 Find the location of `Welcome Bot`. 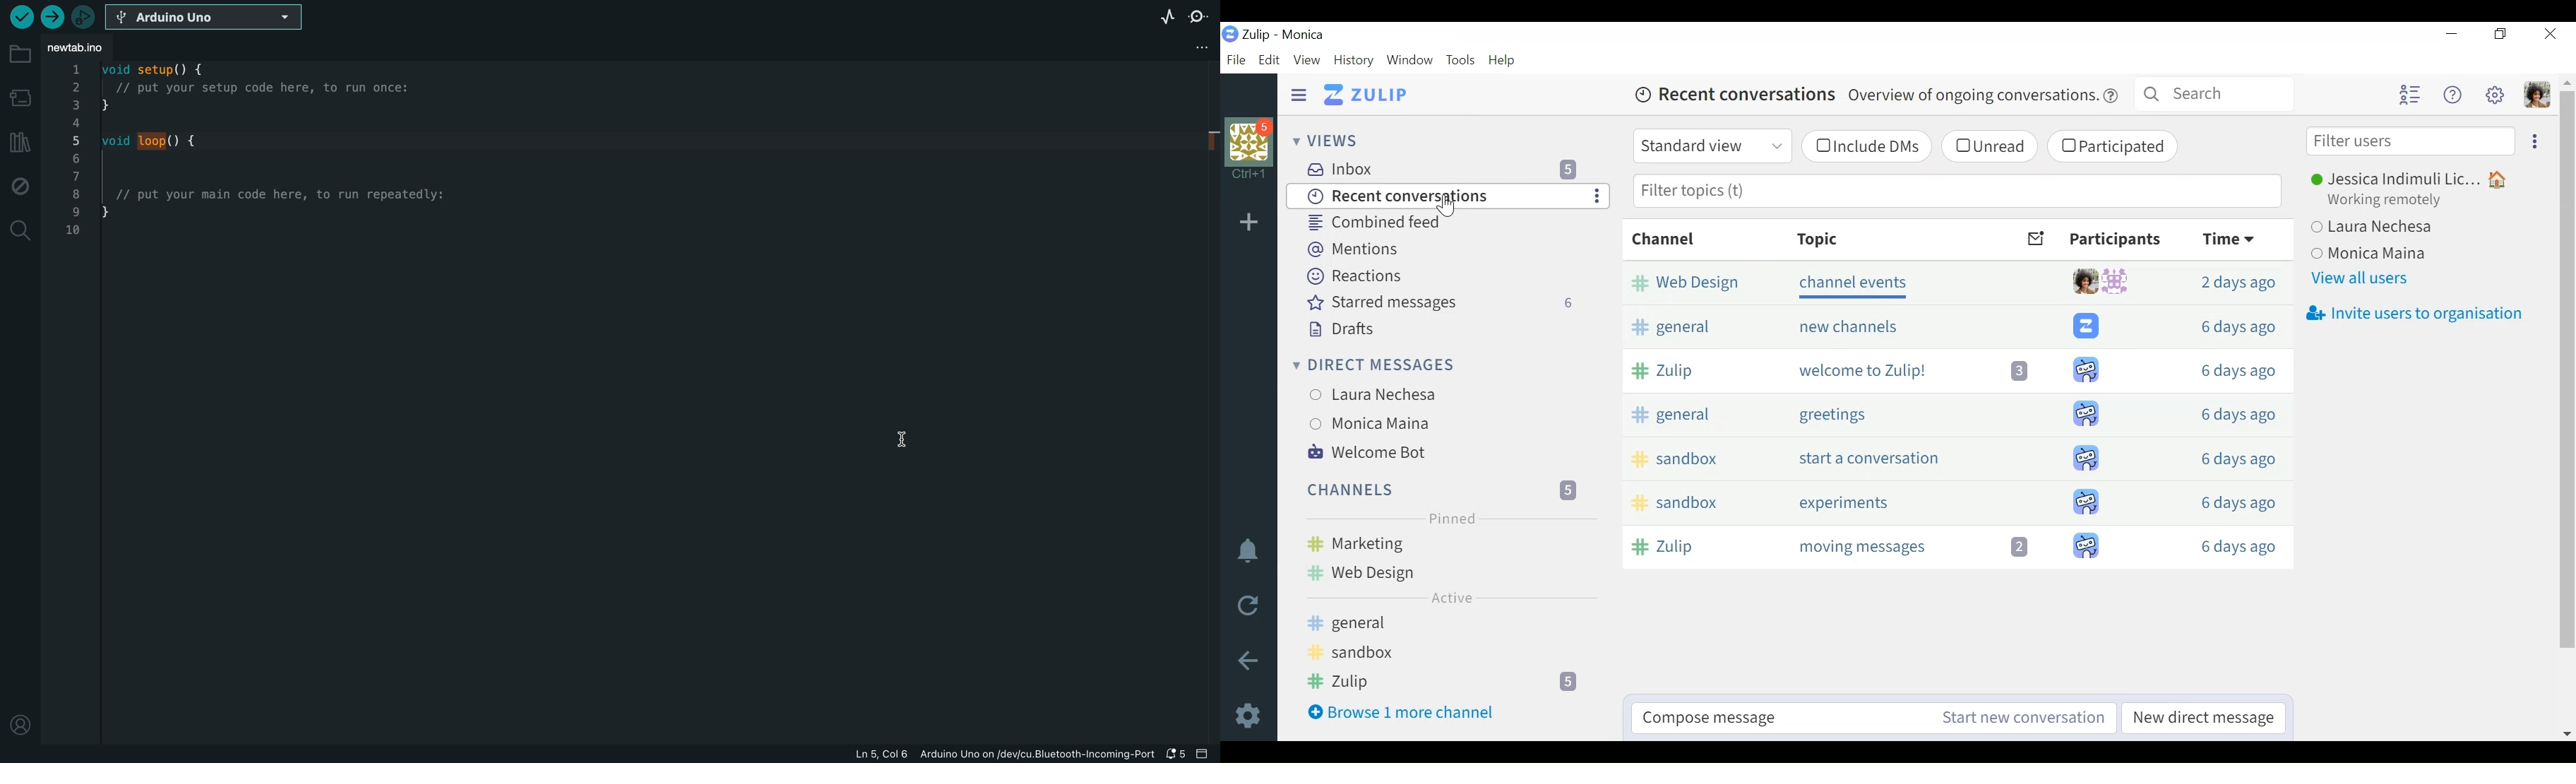

Welcome Bot is located at coordinates (1371, 452).